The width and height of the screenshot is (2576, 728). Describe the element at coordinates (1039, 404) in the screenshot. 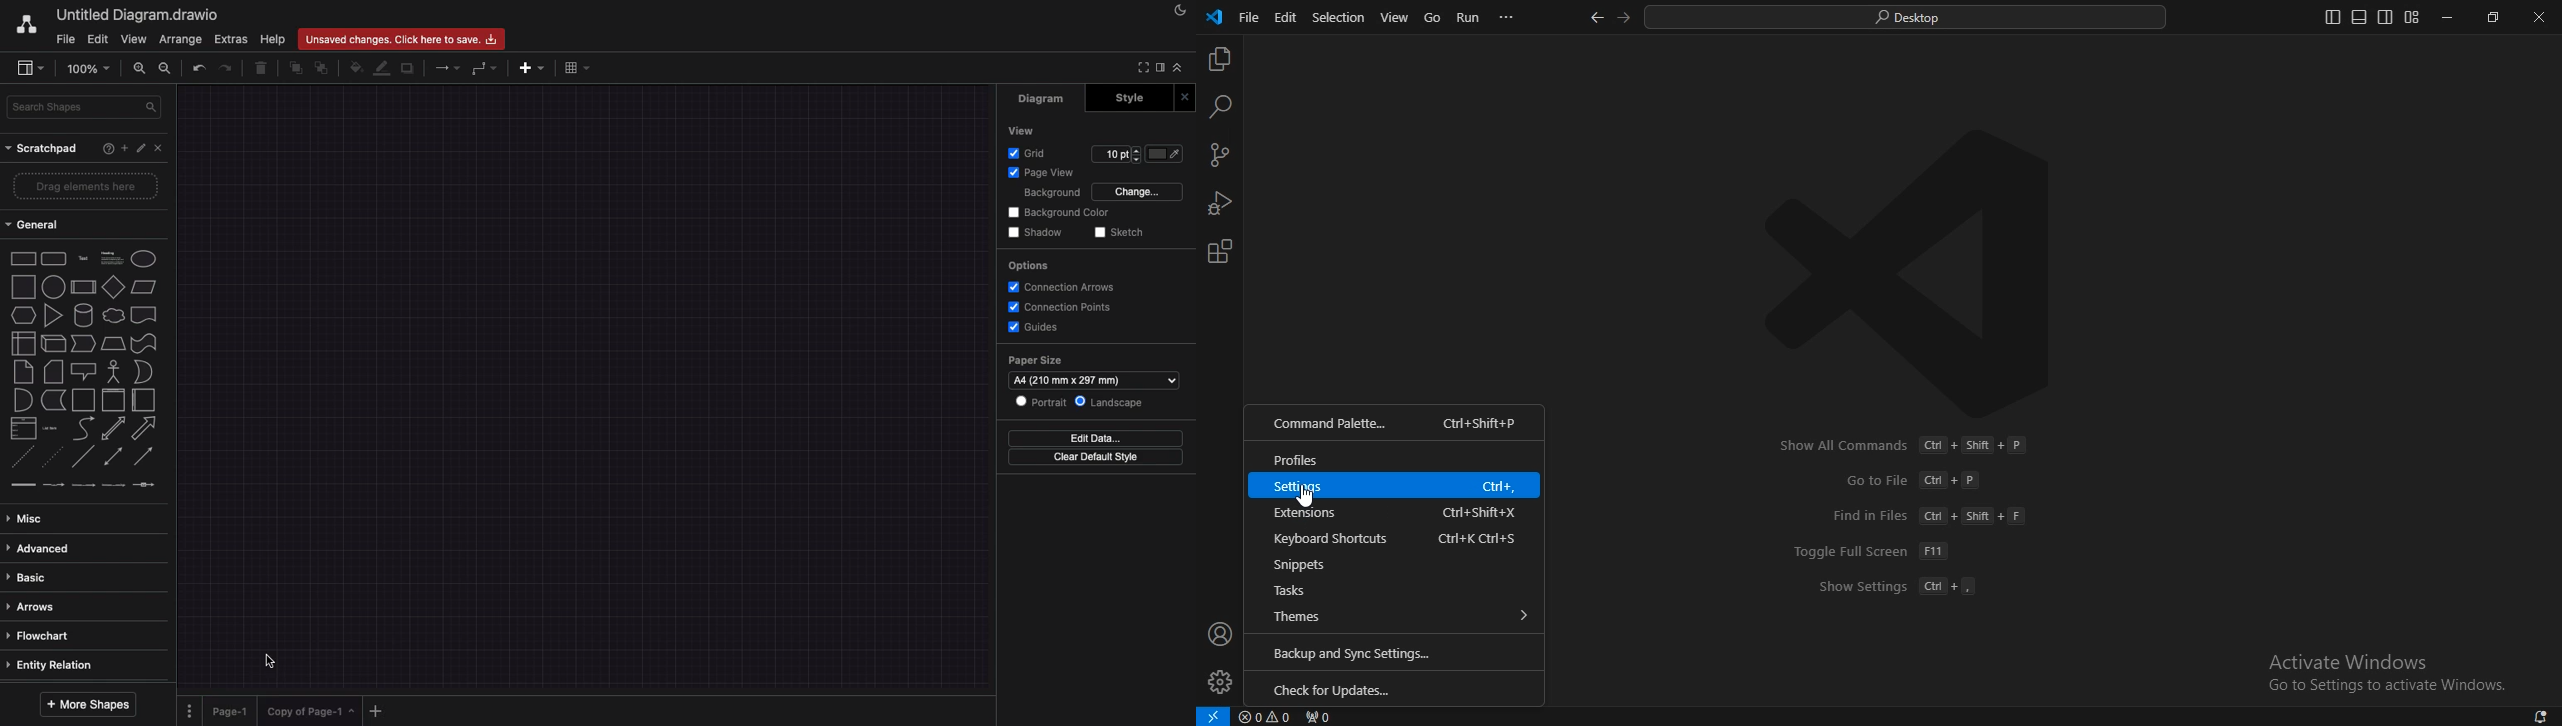

I see `portrait` at that location.